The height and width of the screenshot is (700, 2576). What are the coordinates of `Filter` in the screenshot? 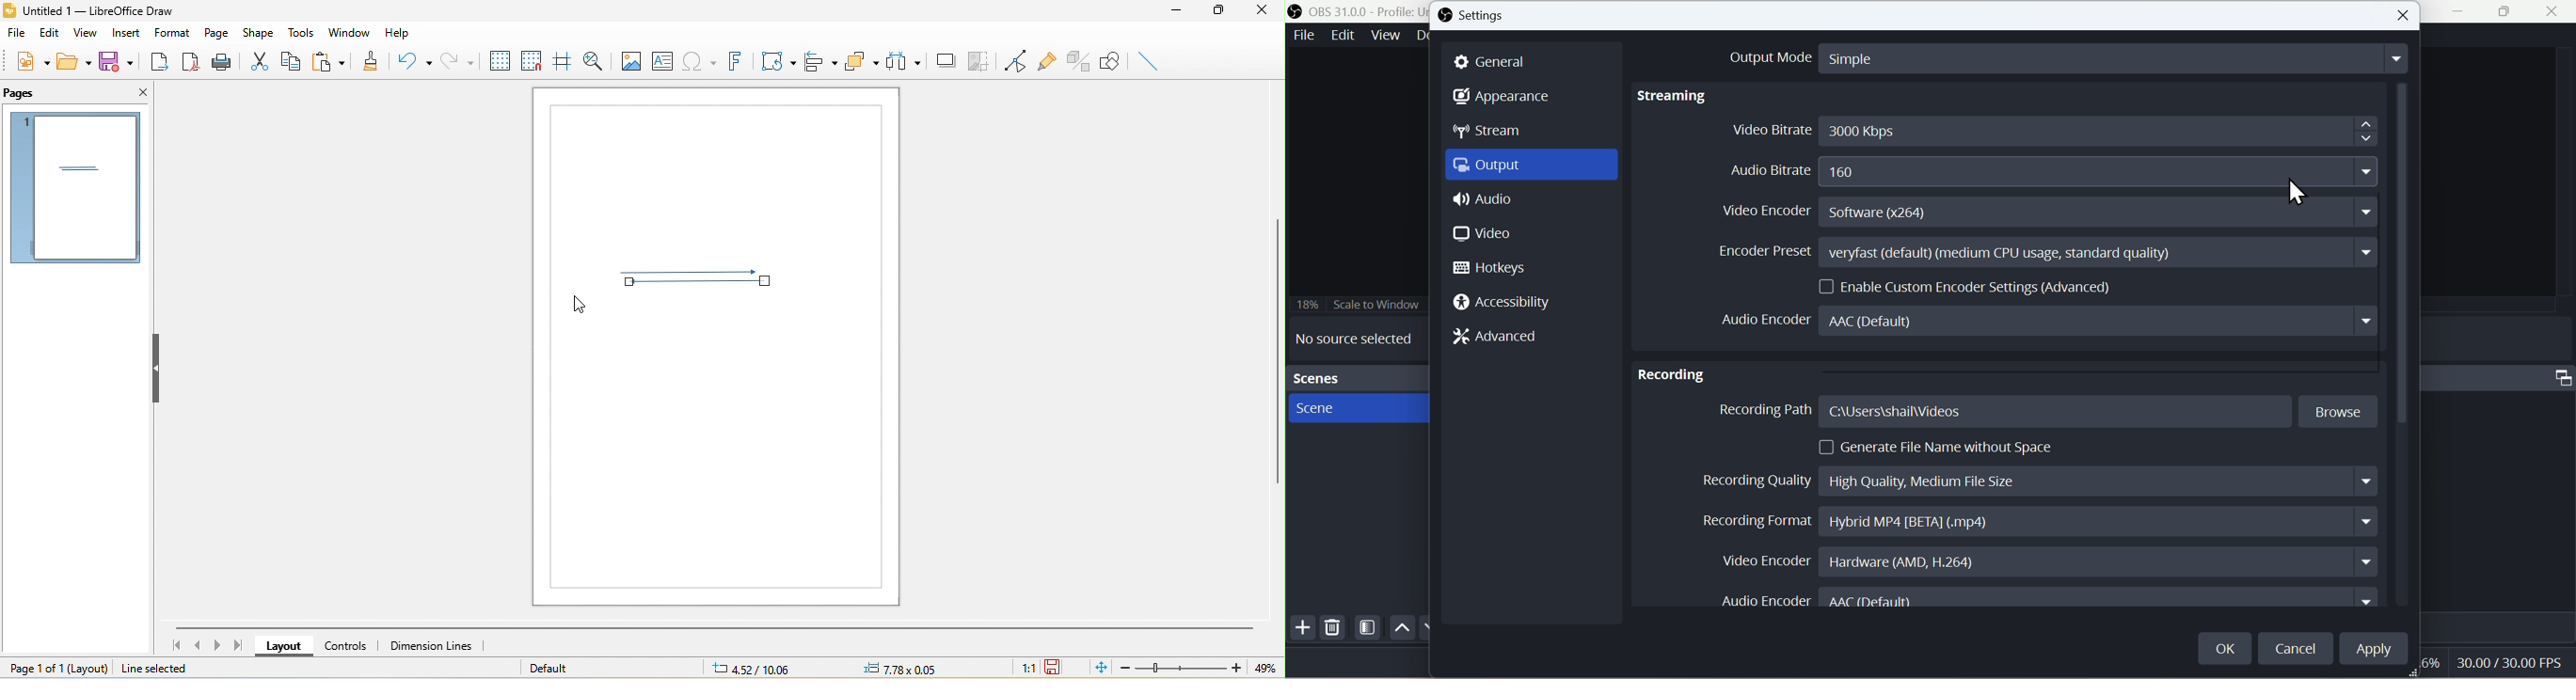 It's located at (1368, 630).